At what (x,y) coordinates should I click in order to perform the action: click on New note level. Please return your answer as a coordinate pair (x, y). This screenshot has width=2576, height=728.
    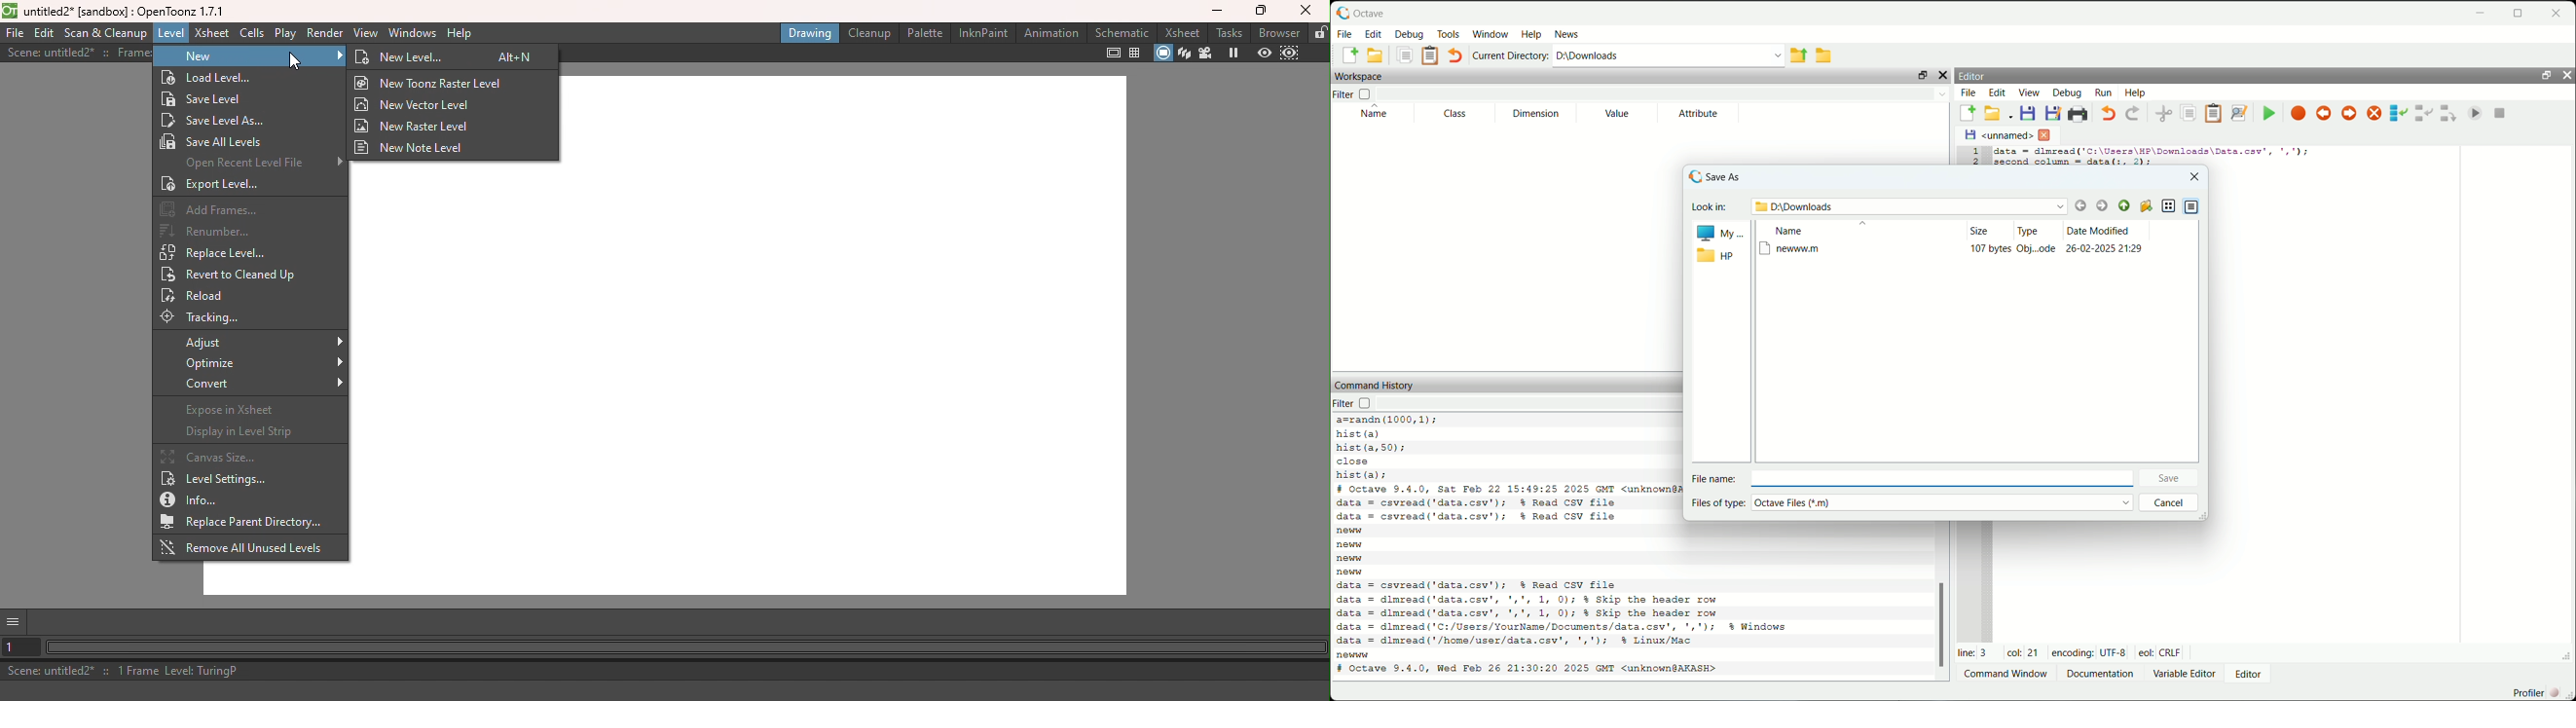
    Looking at the image, I should click on (418, 147).